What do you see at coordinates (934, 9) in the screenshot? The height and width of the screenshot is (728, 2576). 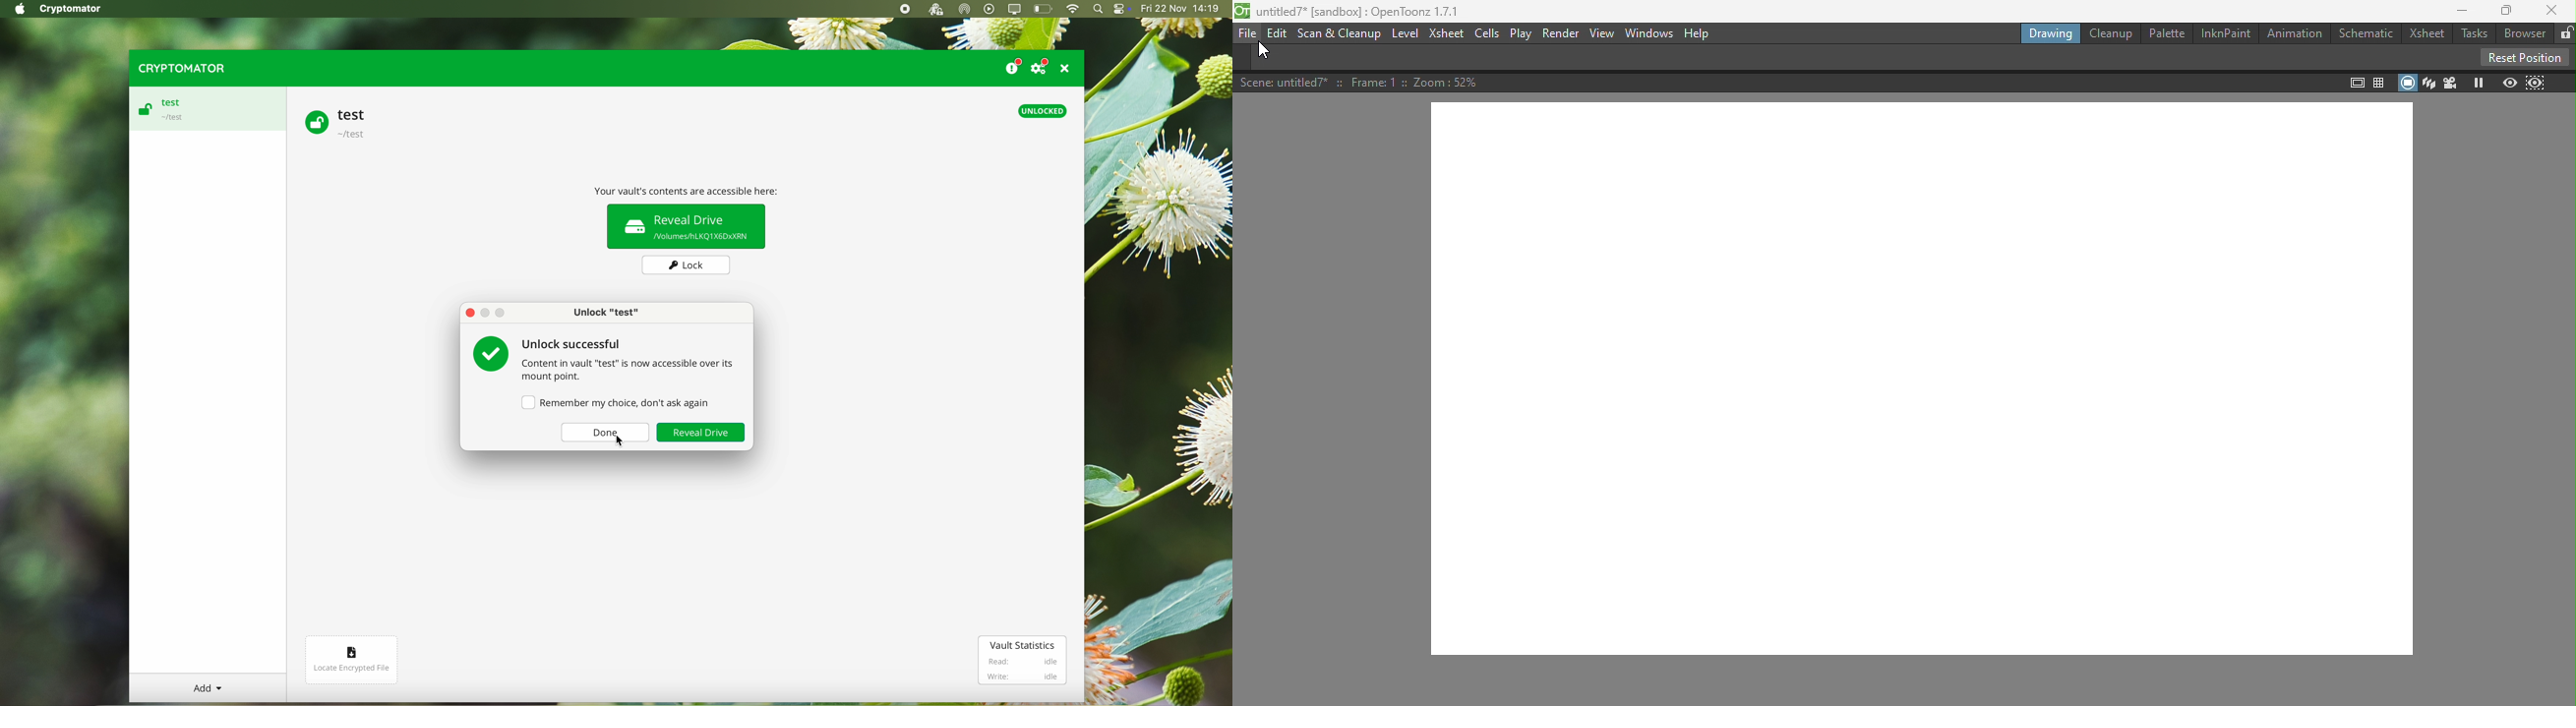 I see `cryptomator open` at bounding box center [934, 9].